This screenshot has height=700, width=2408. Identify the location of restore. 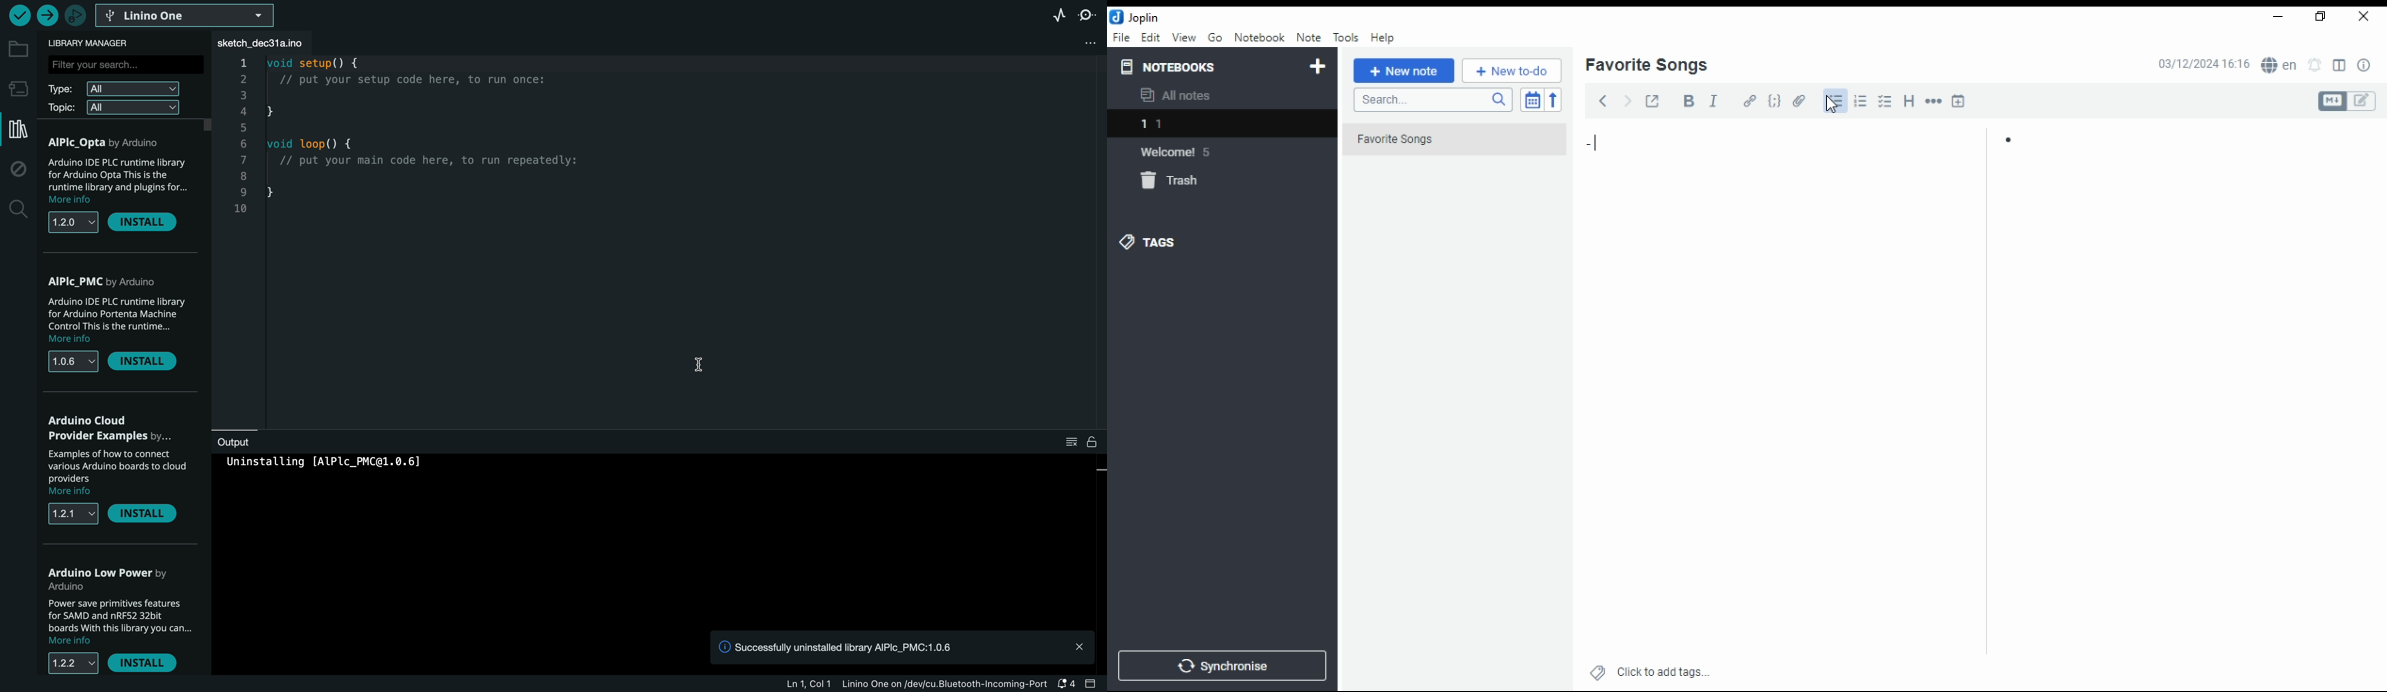
(2323, 17).